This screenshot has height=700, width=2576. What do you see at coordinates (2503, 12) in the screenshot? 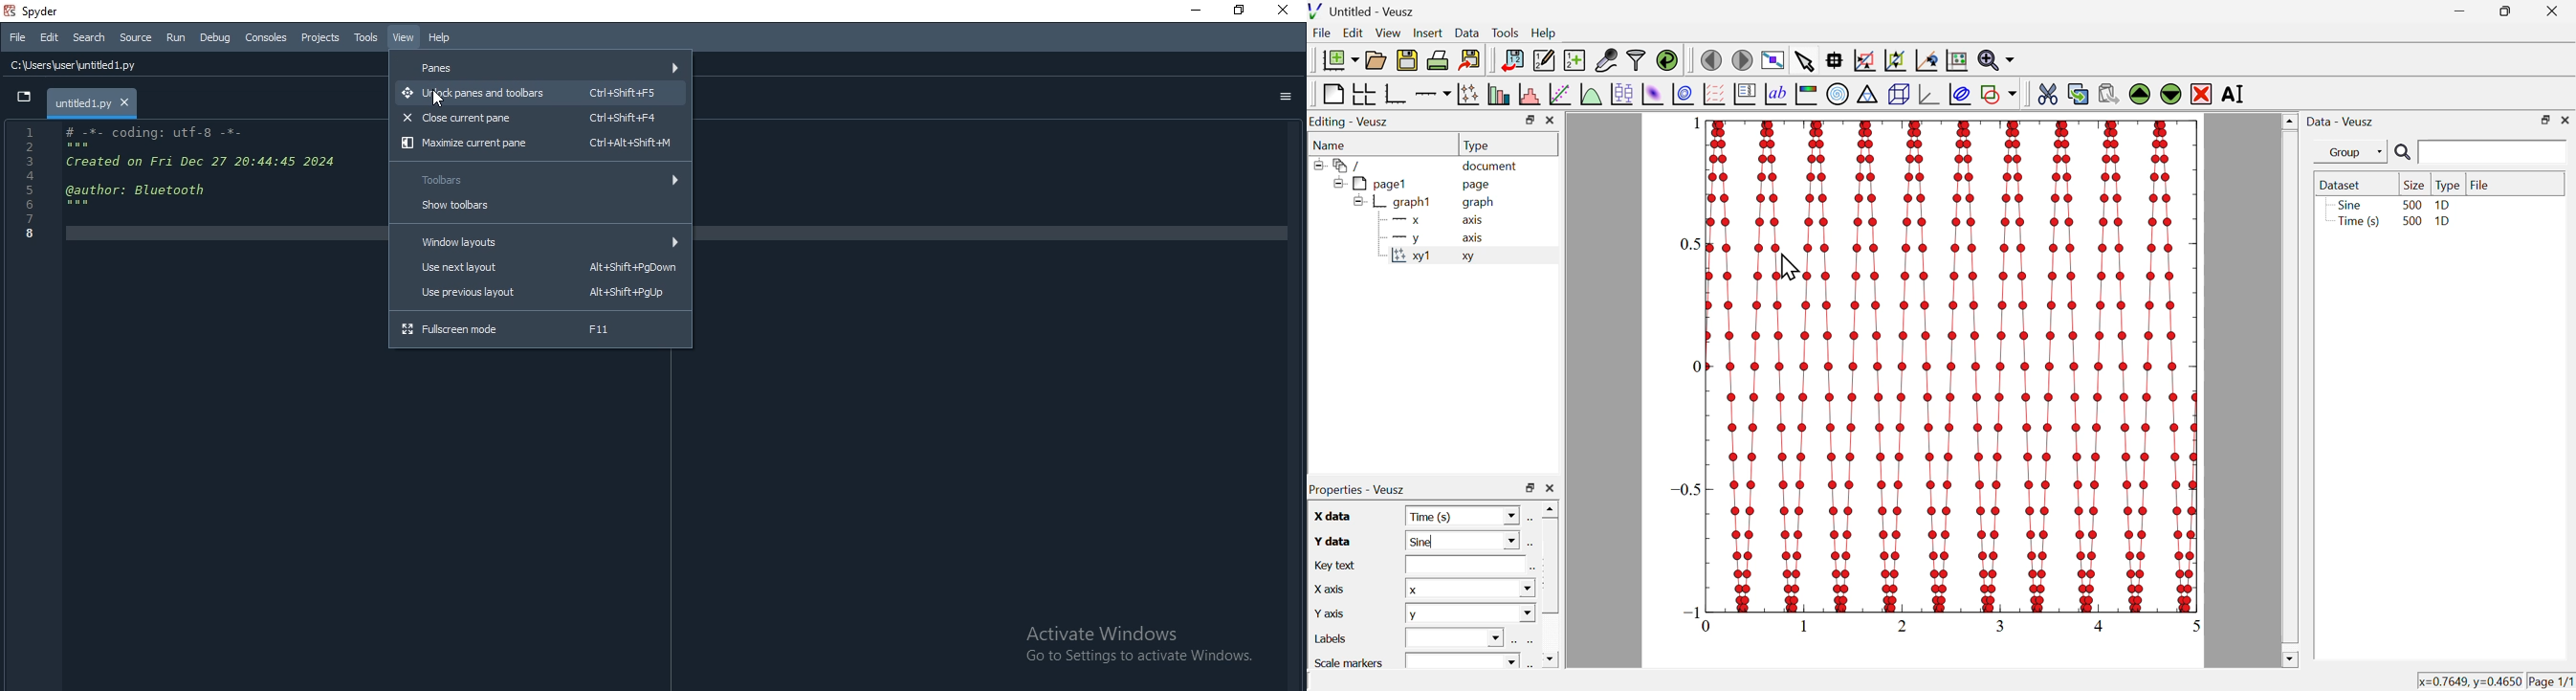
I see `maximize` at bounding box center [2503, 12].